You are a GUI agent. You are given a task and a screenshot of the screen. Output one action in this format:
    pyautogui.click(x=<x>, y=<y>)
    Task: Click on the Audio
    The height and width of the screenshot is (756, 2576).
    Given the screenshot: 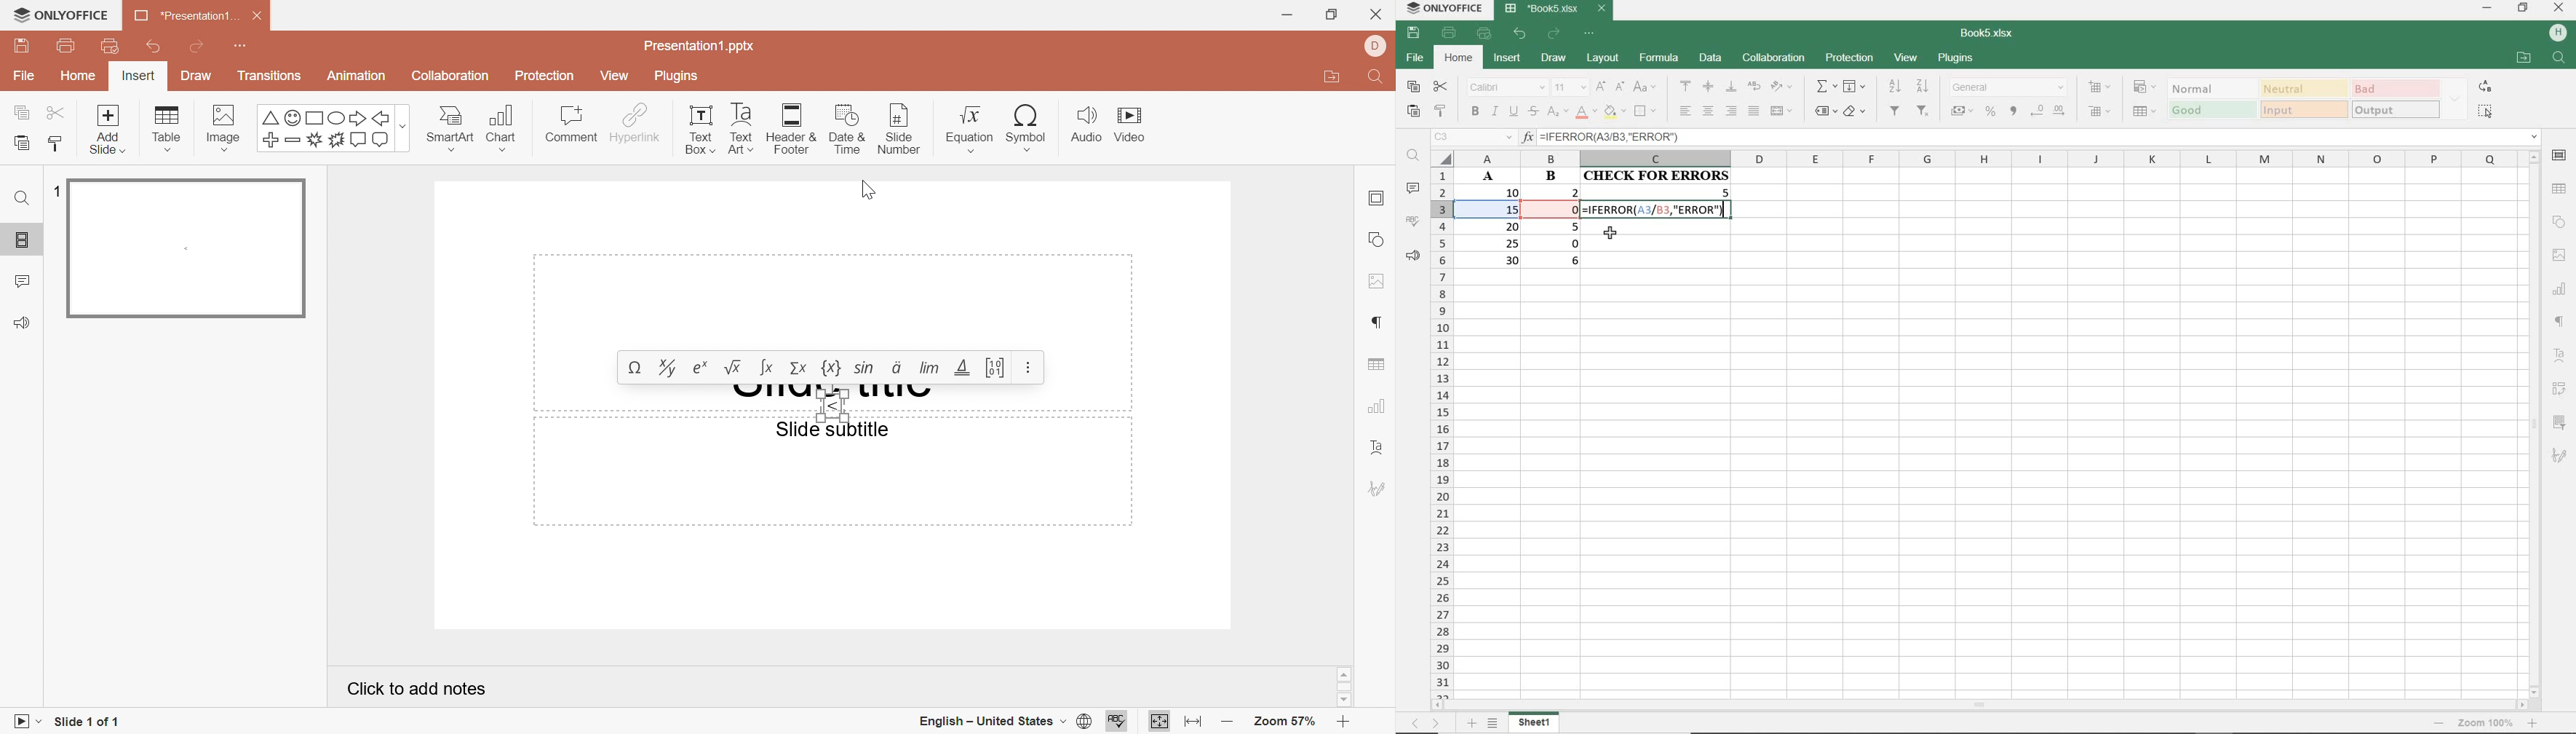 What is the action you would take?
    pyautogui.click(x=1086, y=125)
    